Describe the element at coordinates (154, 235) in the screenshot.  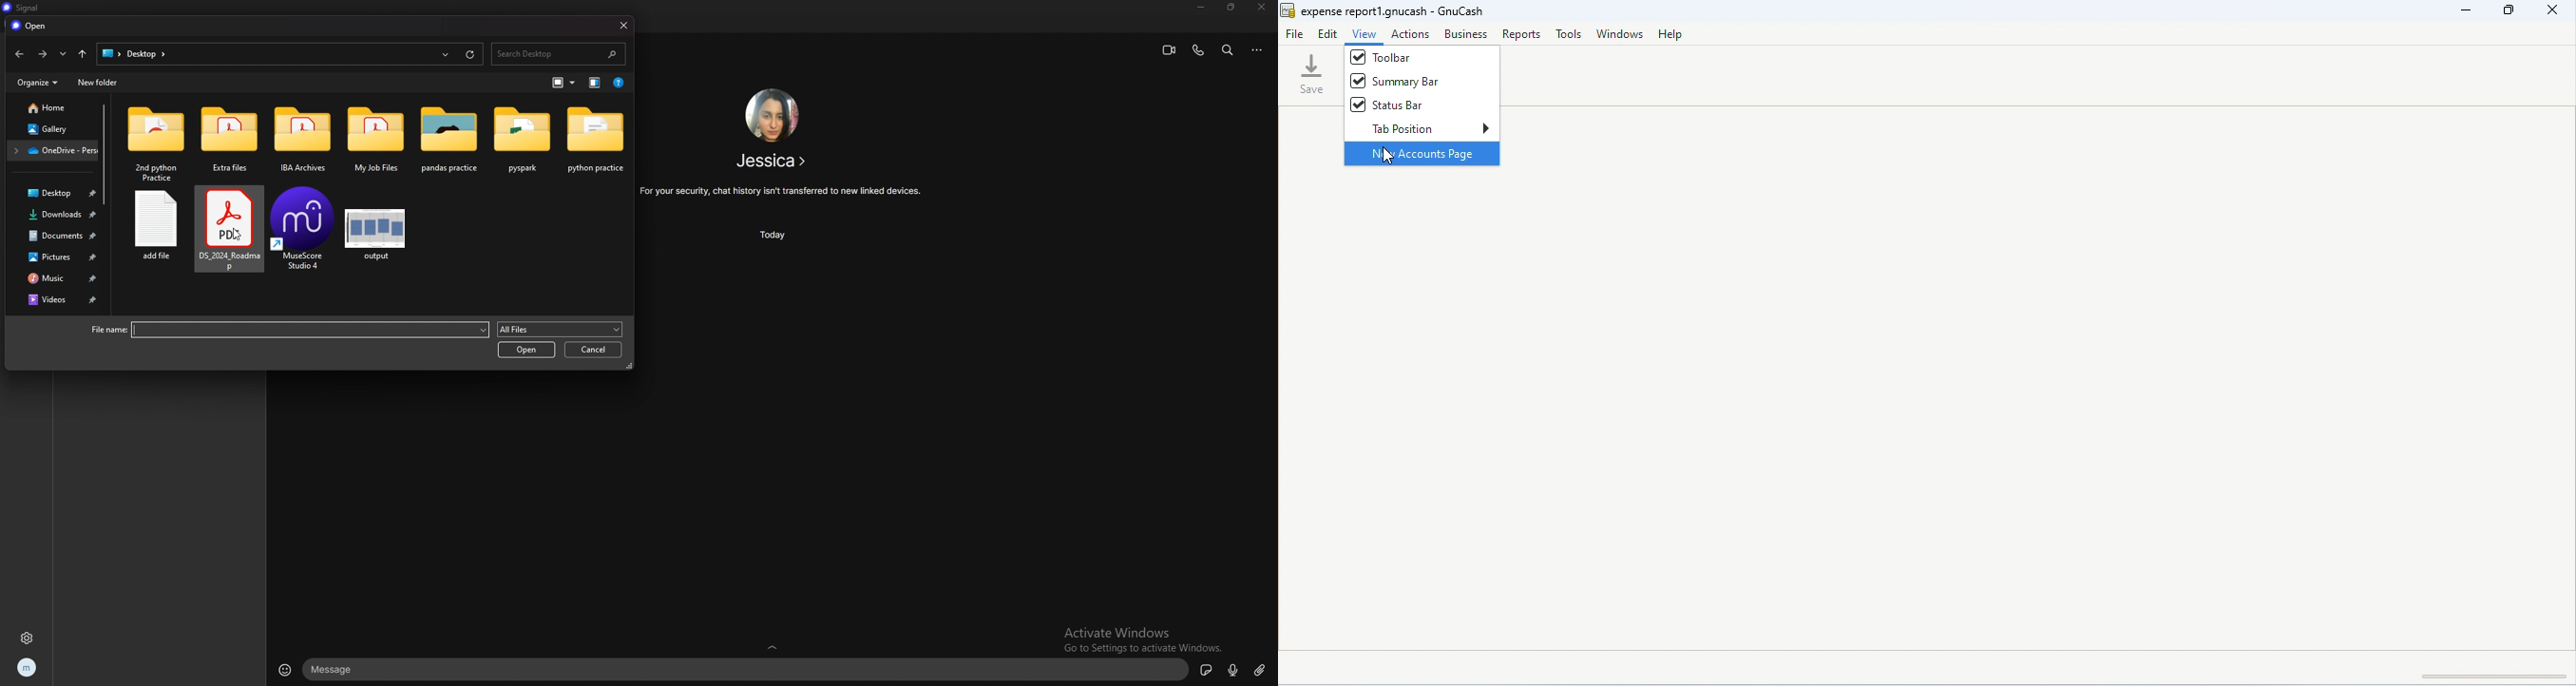
I see `file` at that location.